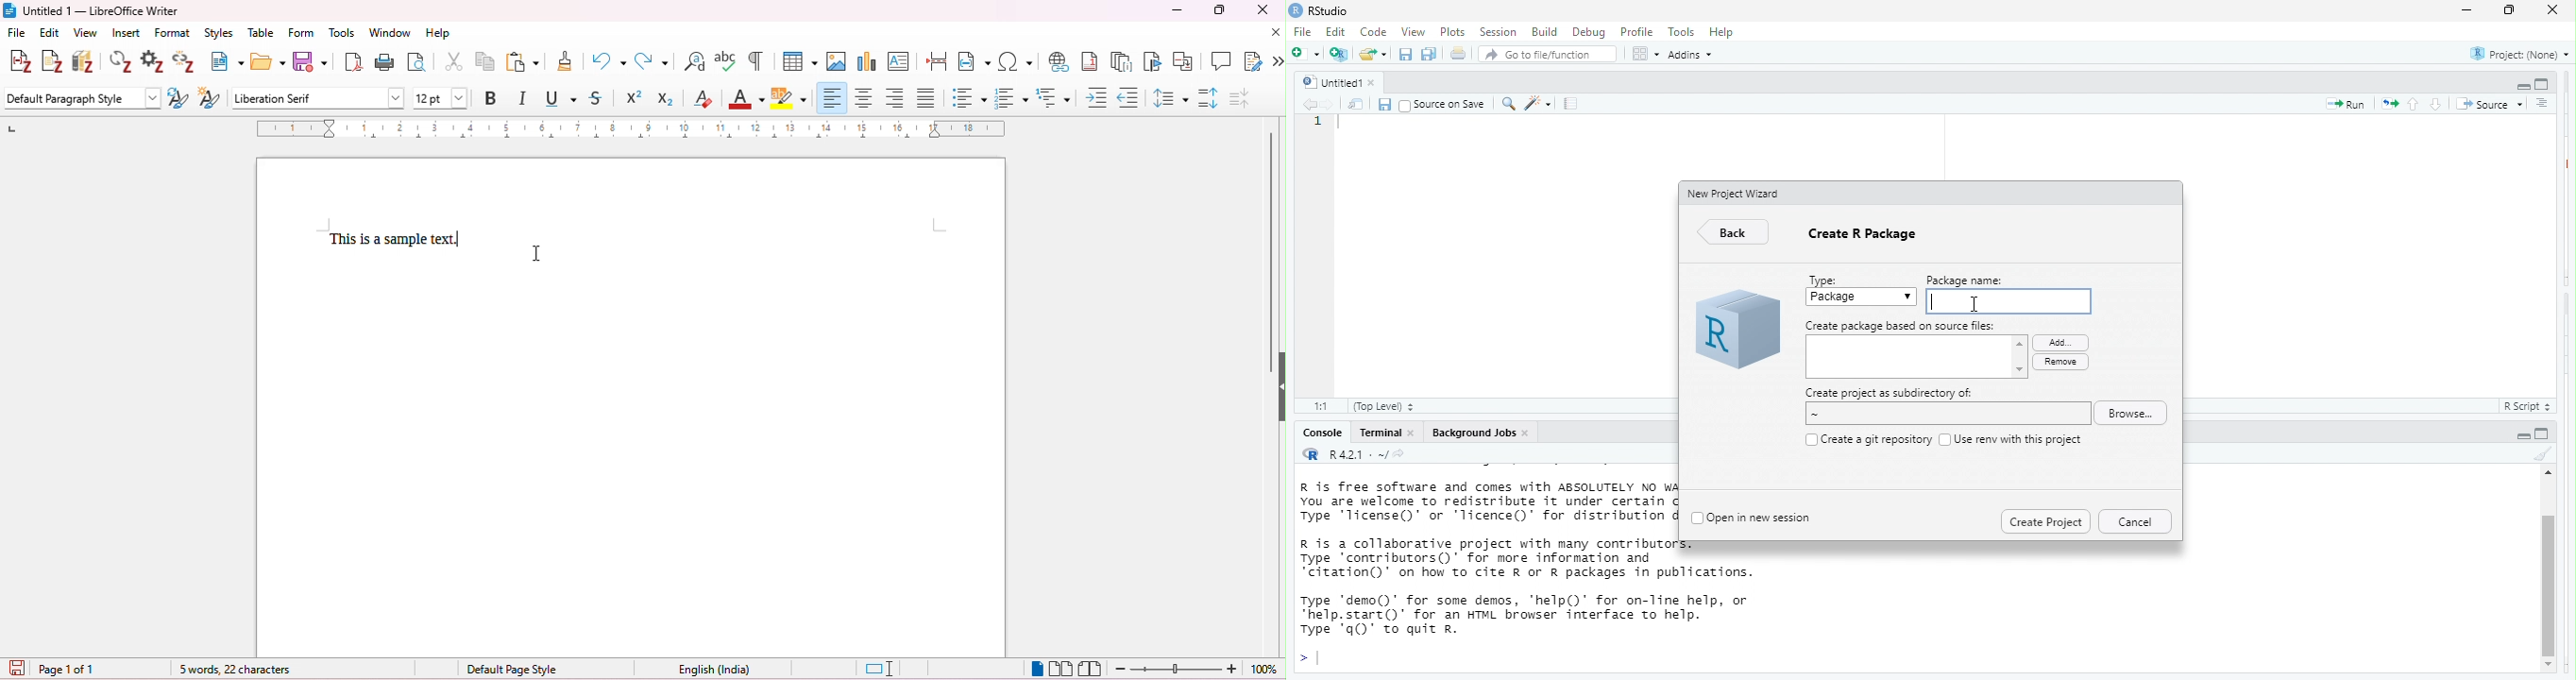 This screenshot has height=700, width=2576. What do you see at coordinates (2543, 83) in the screenshot?
I see `hide console` at bounding box center [2543, 83].